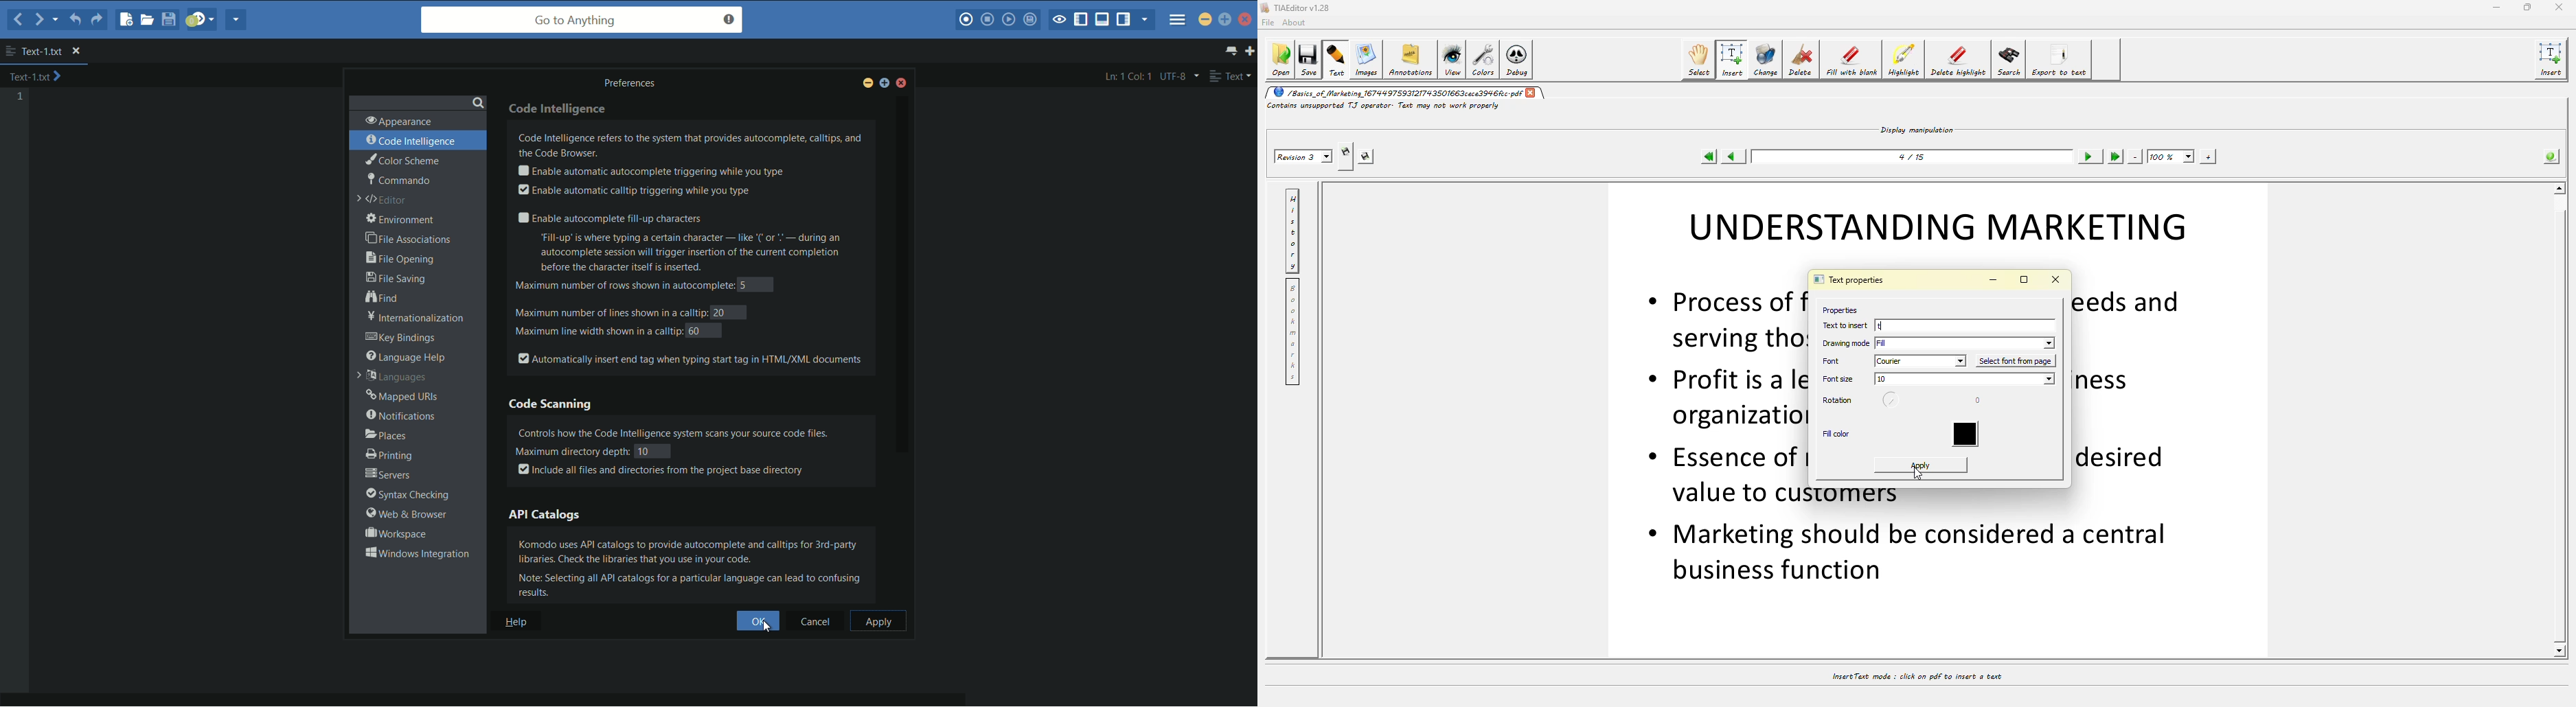  Describe the element at coordinates (2115, 157) in the screenshot. I see `last page` at that location.